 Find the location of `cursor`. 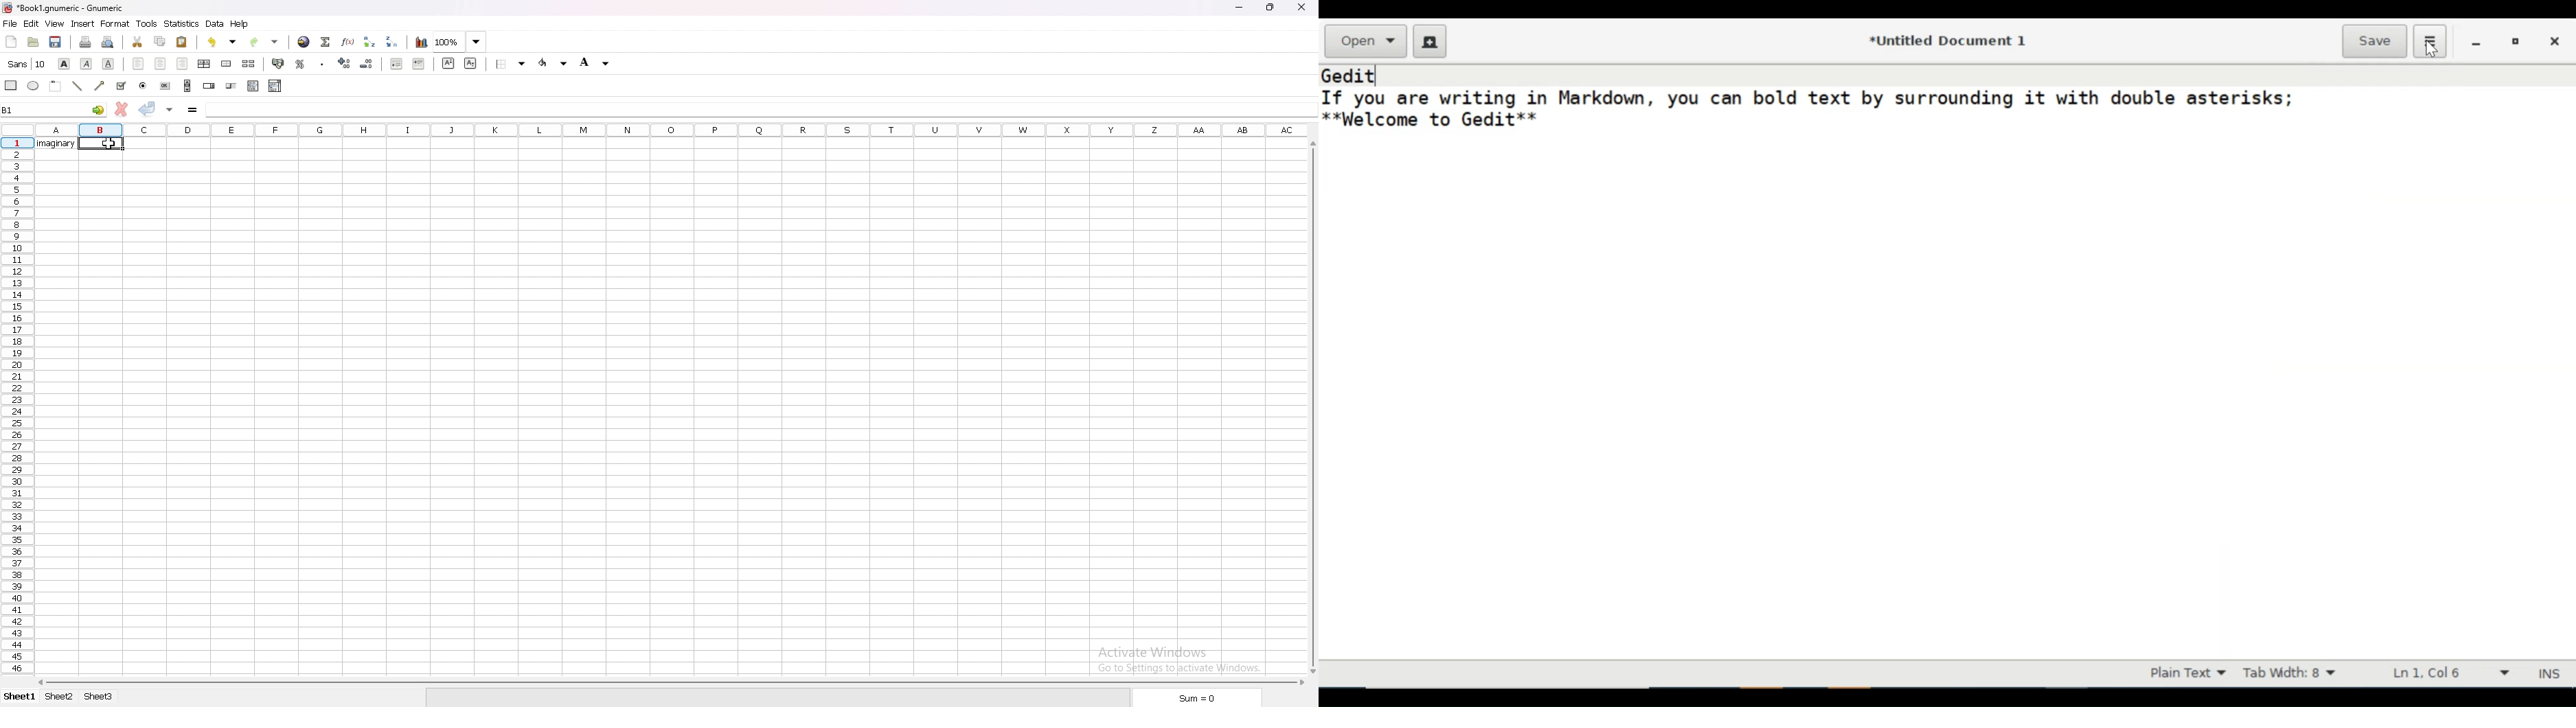

cursor is located at coordinates (2433, 48).